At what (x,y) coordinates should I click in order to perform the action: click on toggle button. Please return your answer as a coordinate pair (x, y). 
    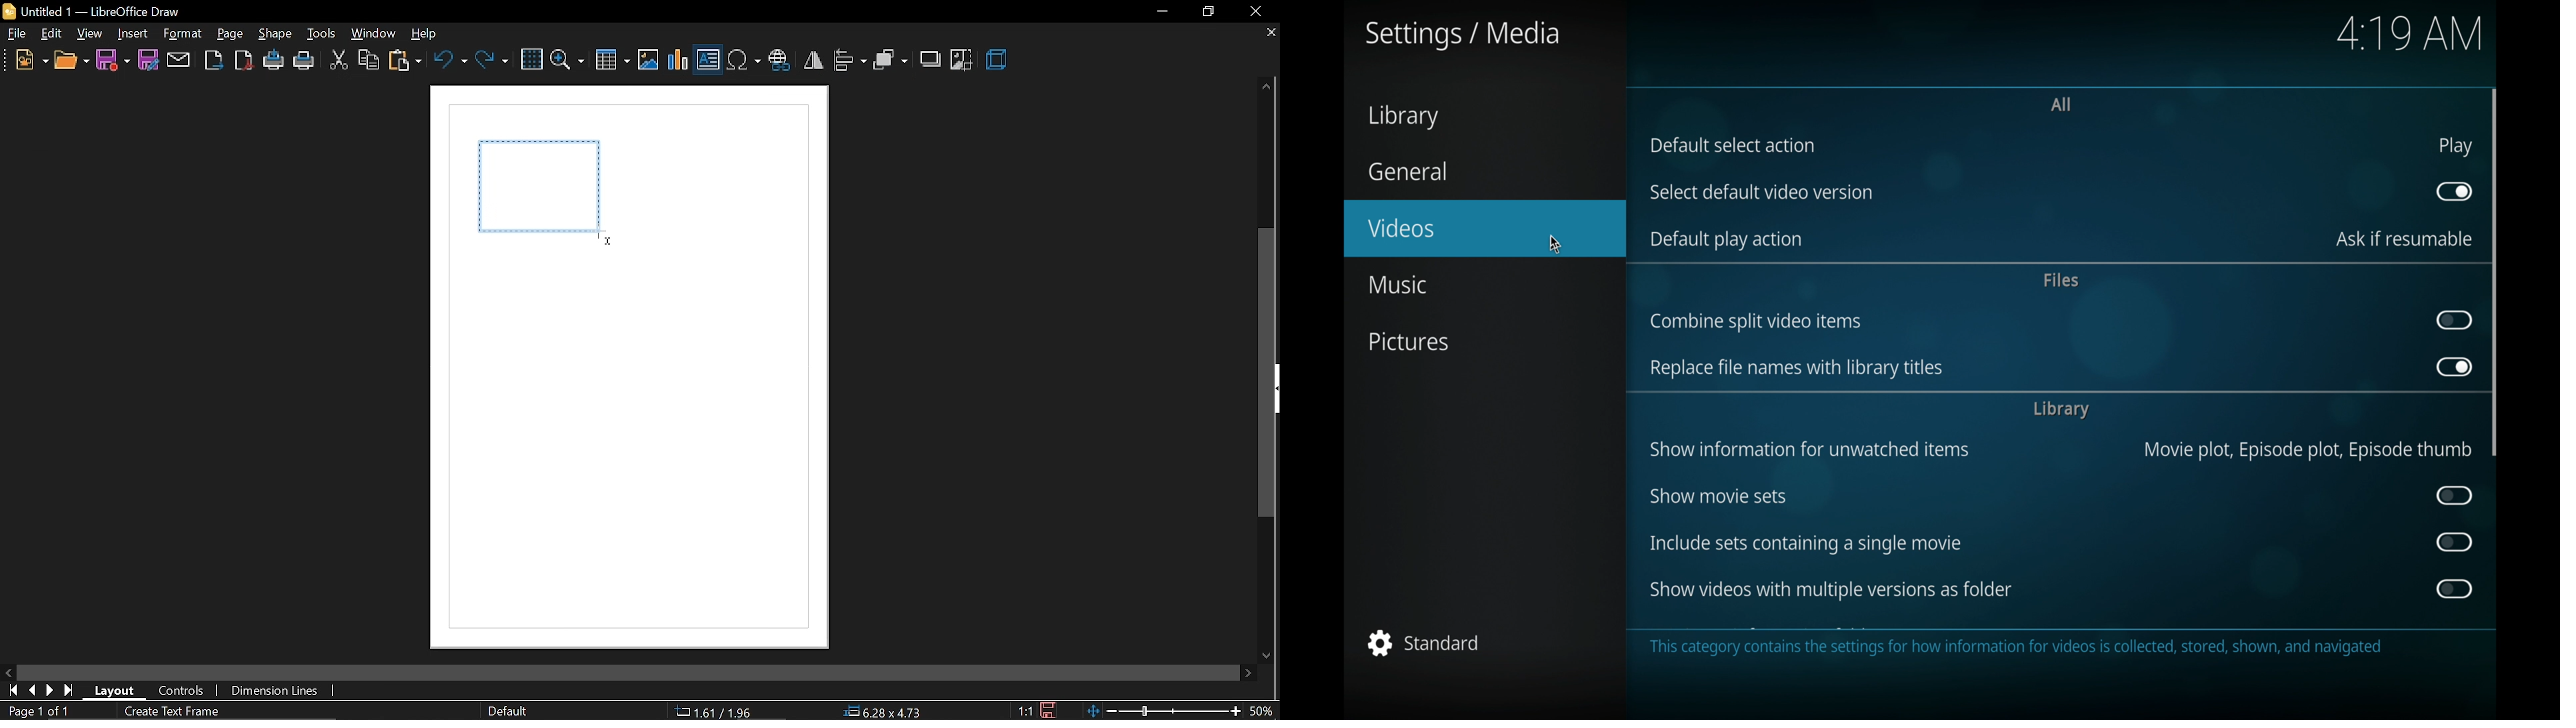
    Looking at the image, I should click on (2455, 192).